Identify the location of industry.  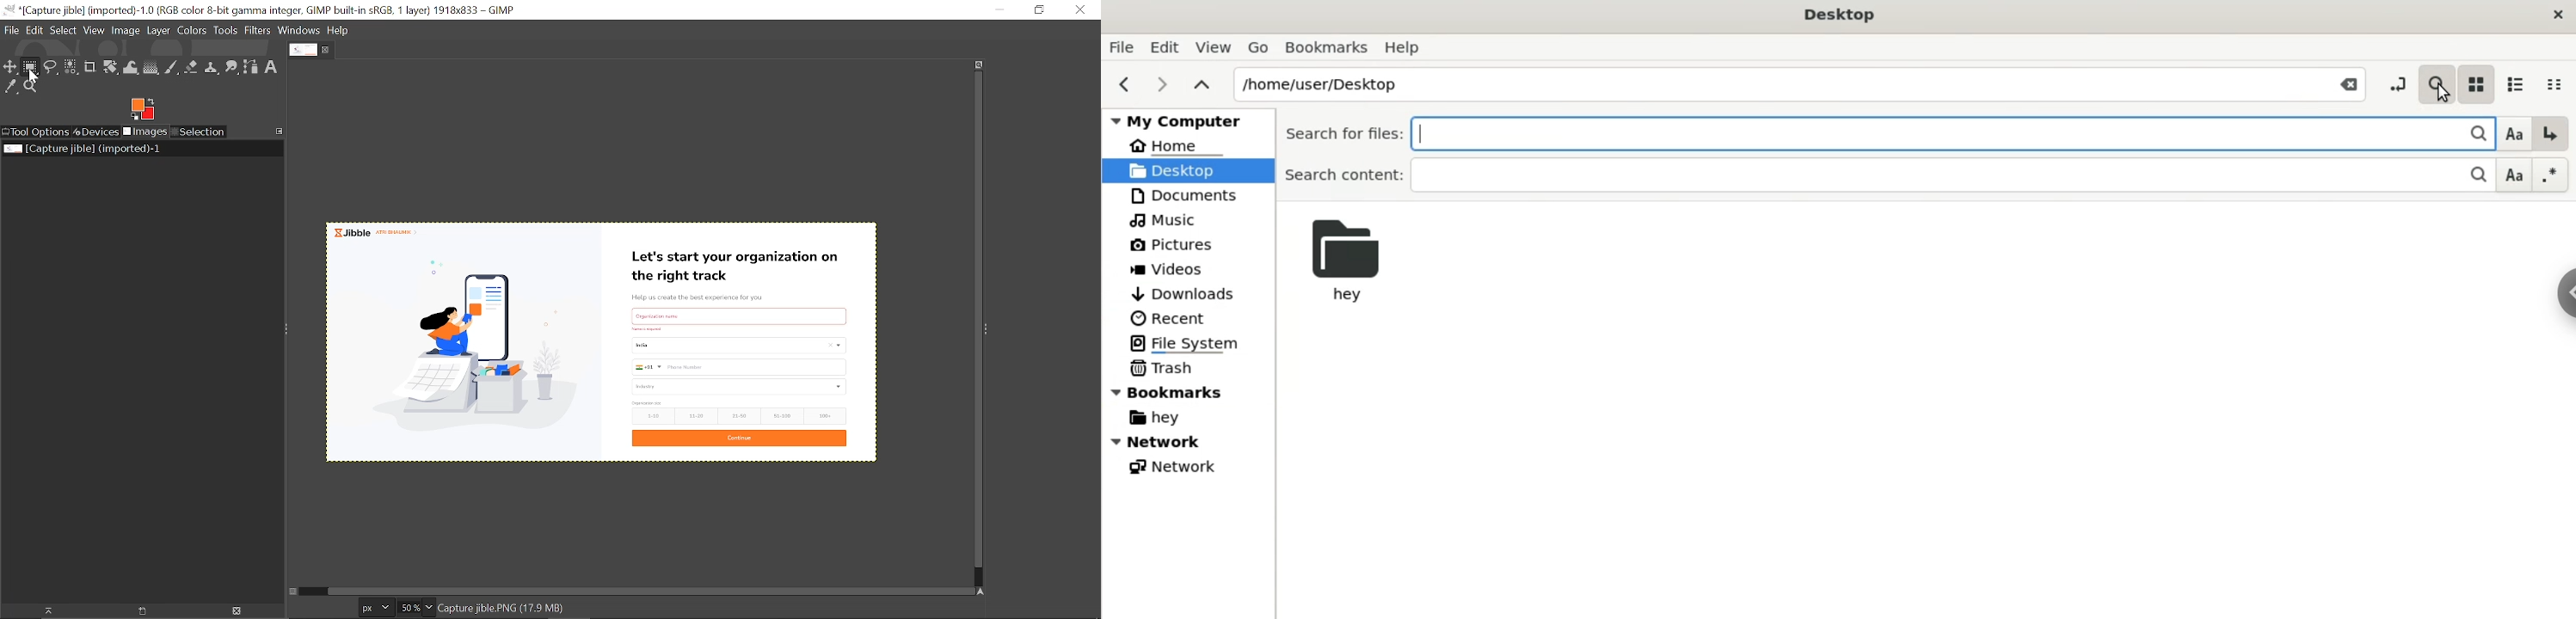
(741, 387).